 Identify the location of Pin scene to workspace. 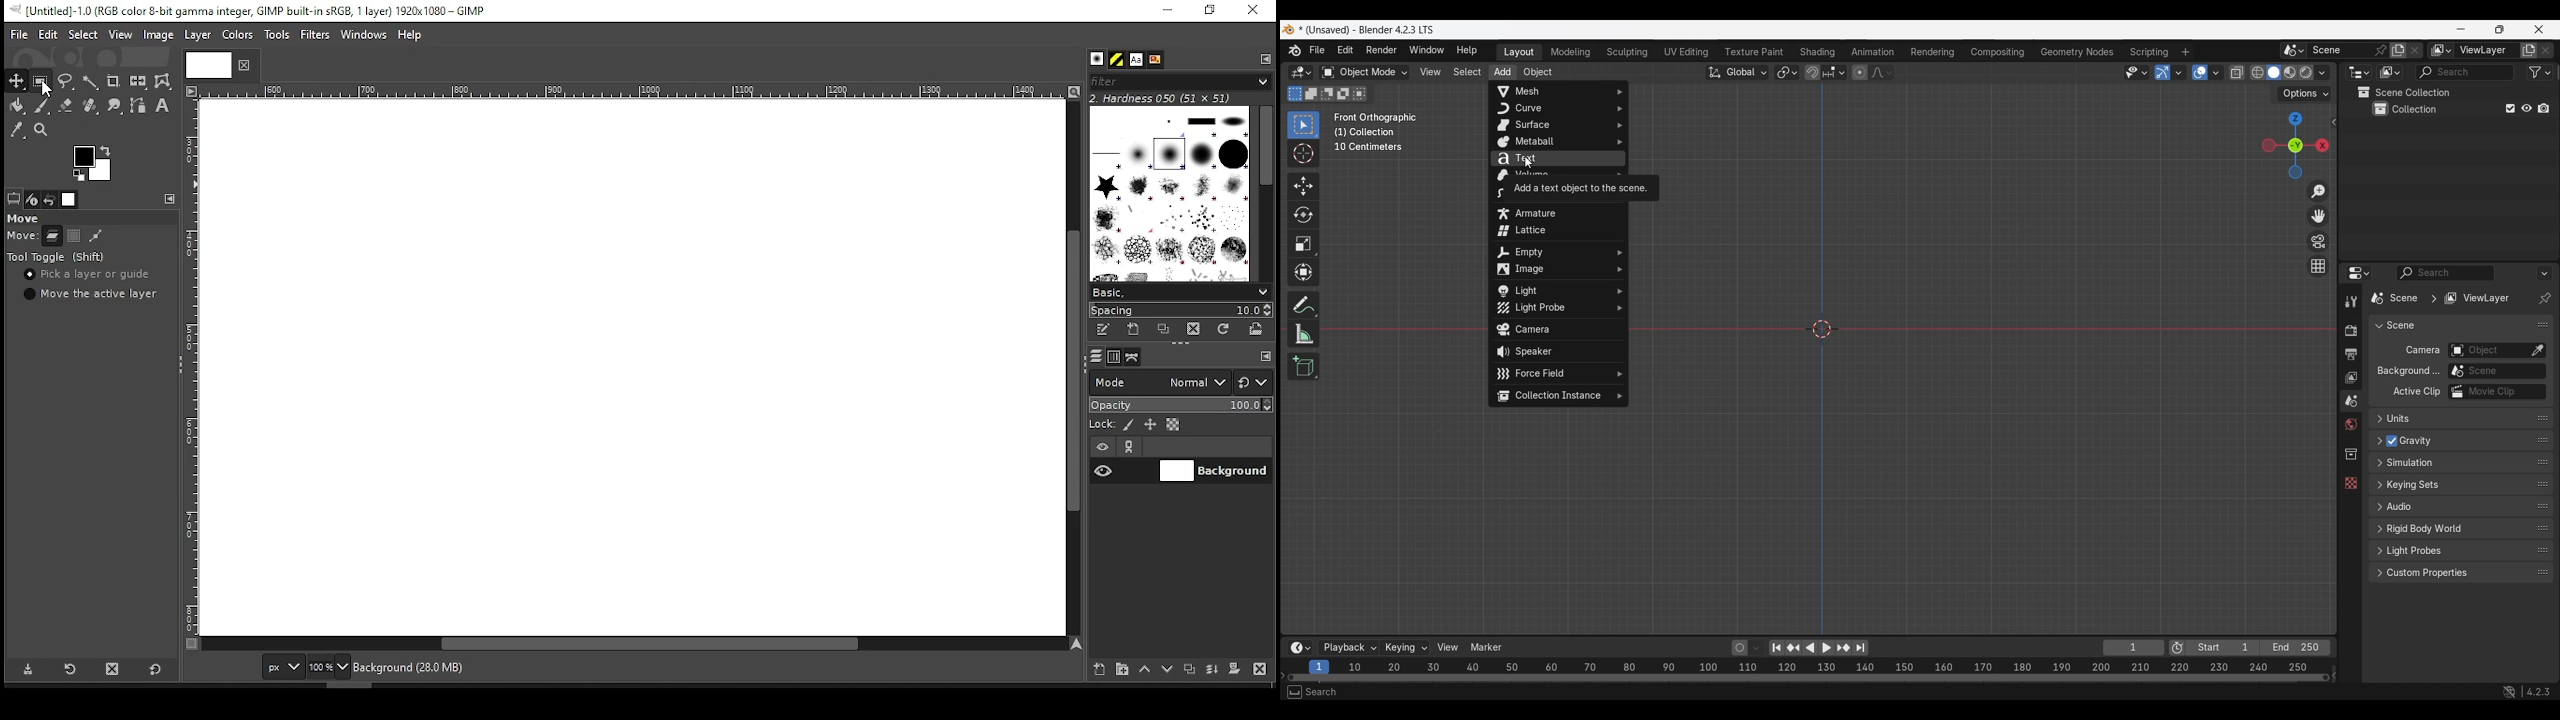
(2349, 50).